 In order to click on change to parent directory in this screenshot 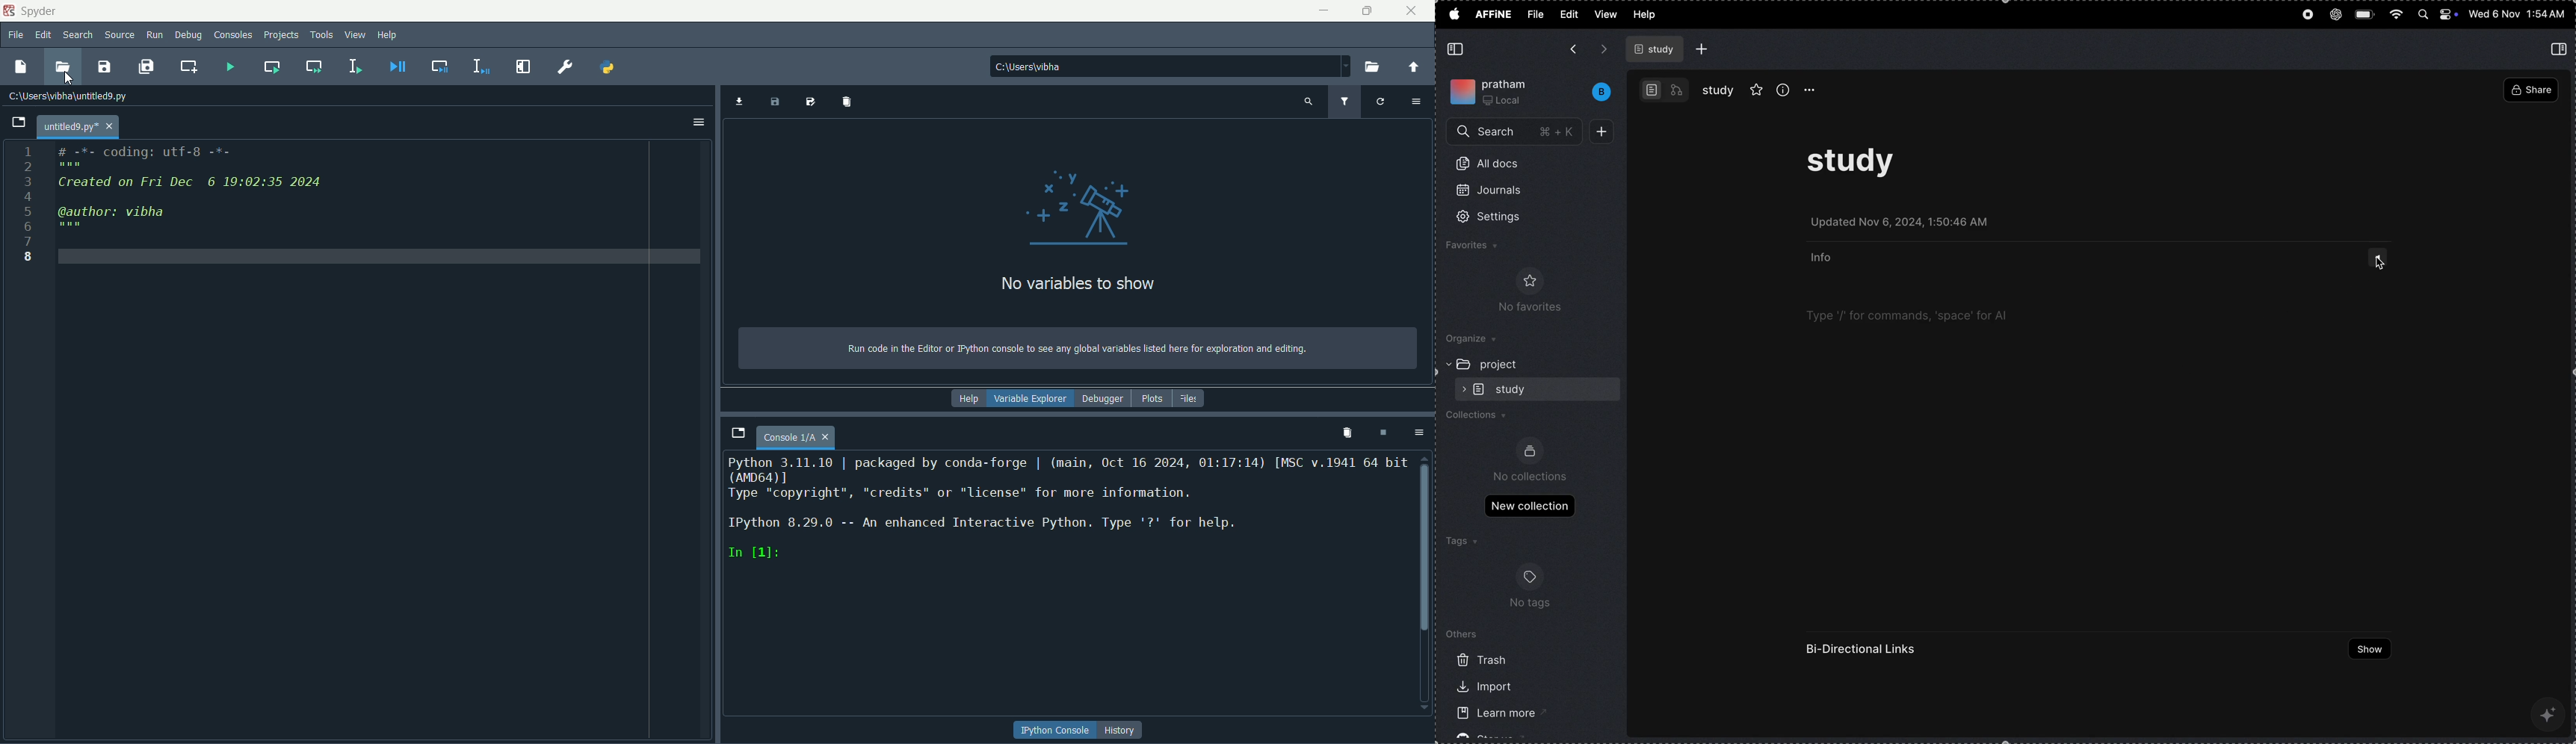, I will do `click(1418, 68)`.